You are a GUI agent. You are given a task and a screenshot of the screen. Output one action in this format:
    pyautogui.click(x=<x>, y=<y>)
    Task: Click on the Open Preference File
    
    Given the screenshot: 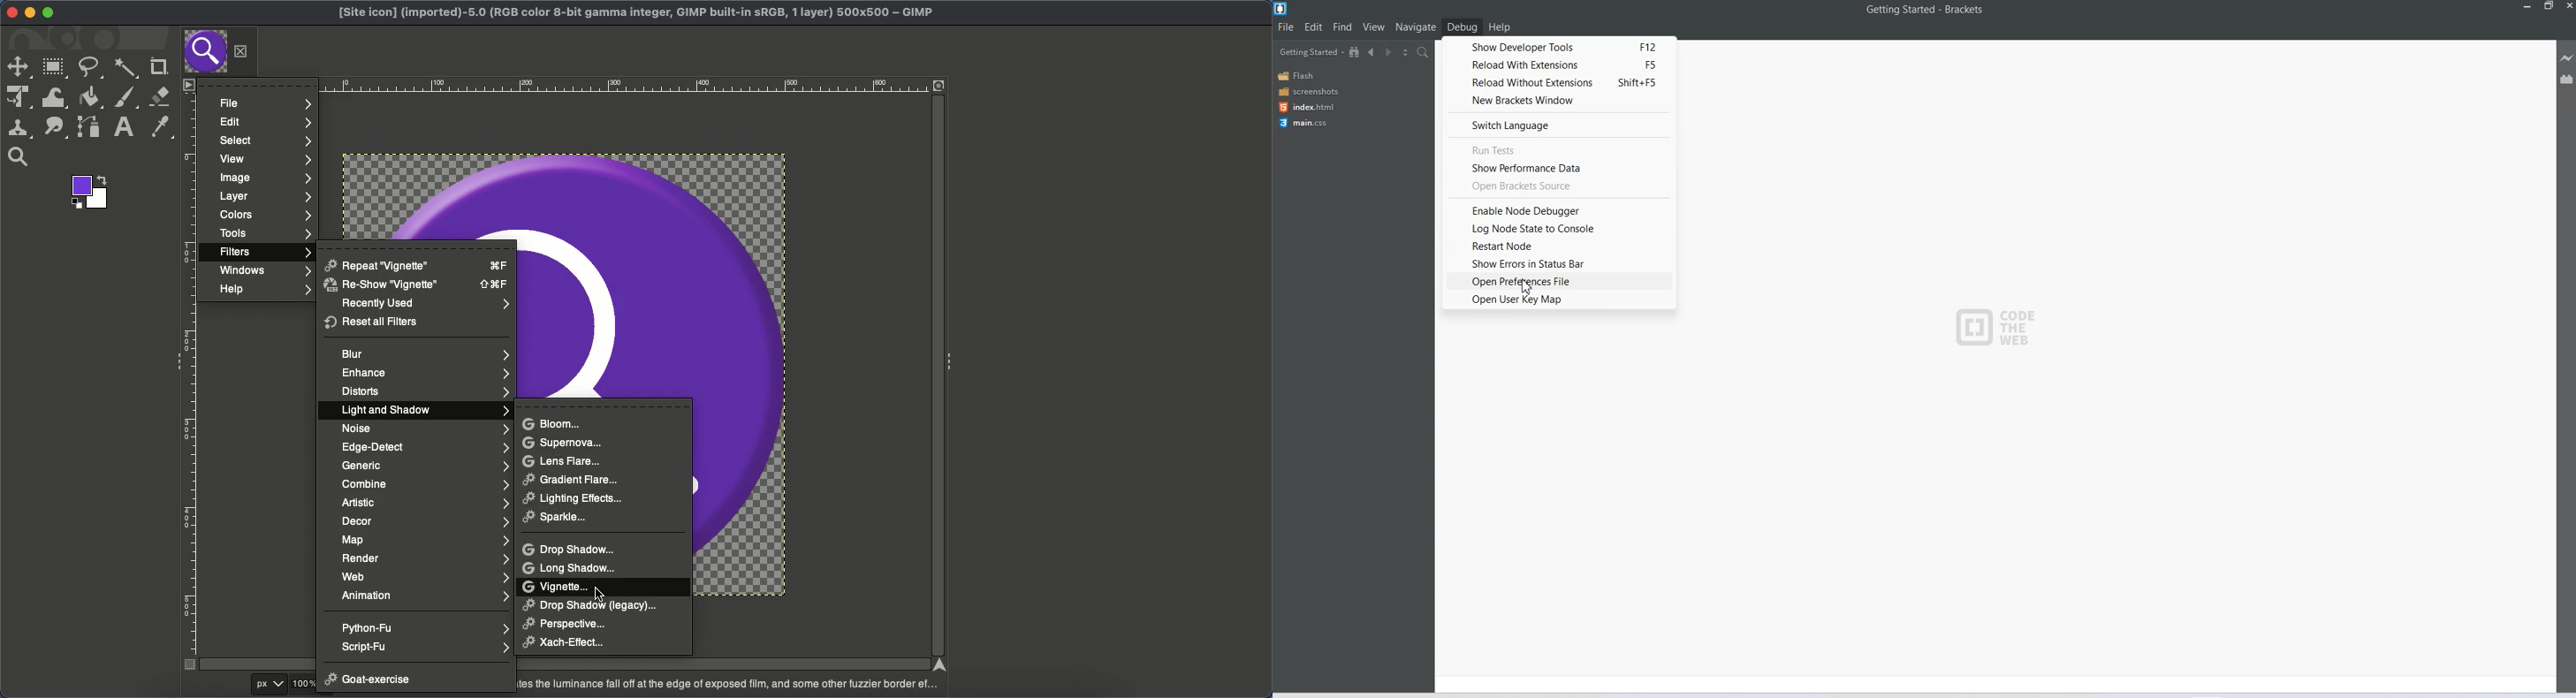 What is the action you would take?
    pyautogui.click(x=1559, y=281)
    